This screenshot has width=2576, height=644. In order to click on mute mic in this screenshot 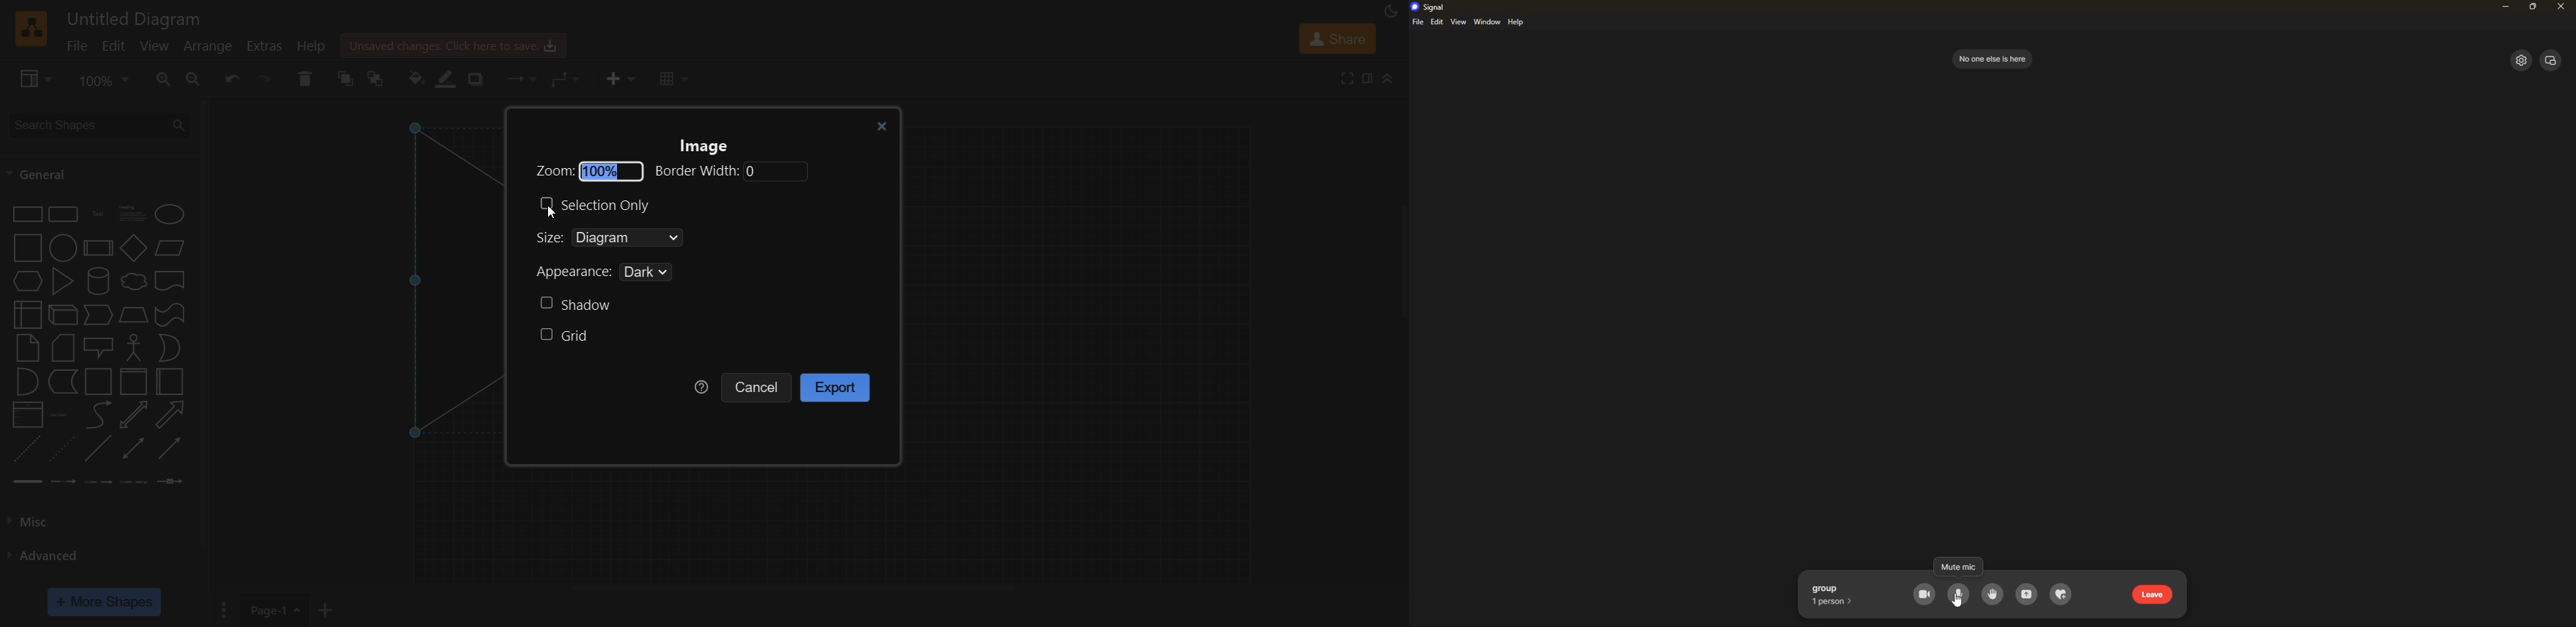, I will do `click(1959, 595)`.